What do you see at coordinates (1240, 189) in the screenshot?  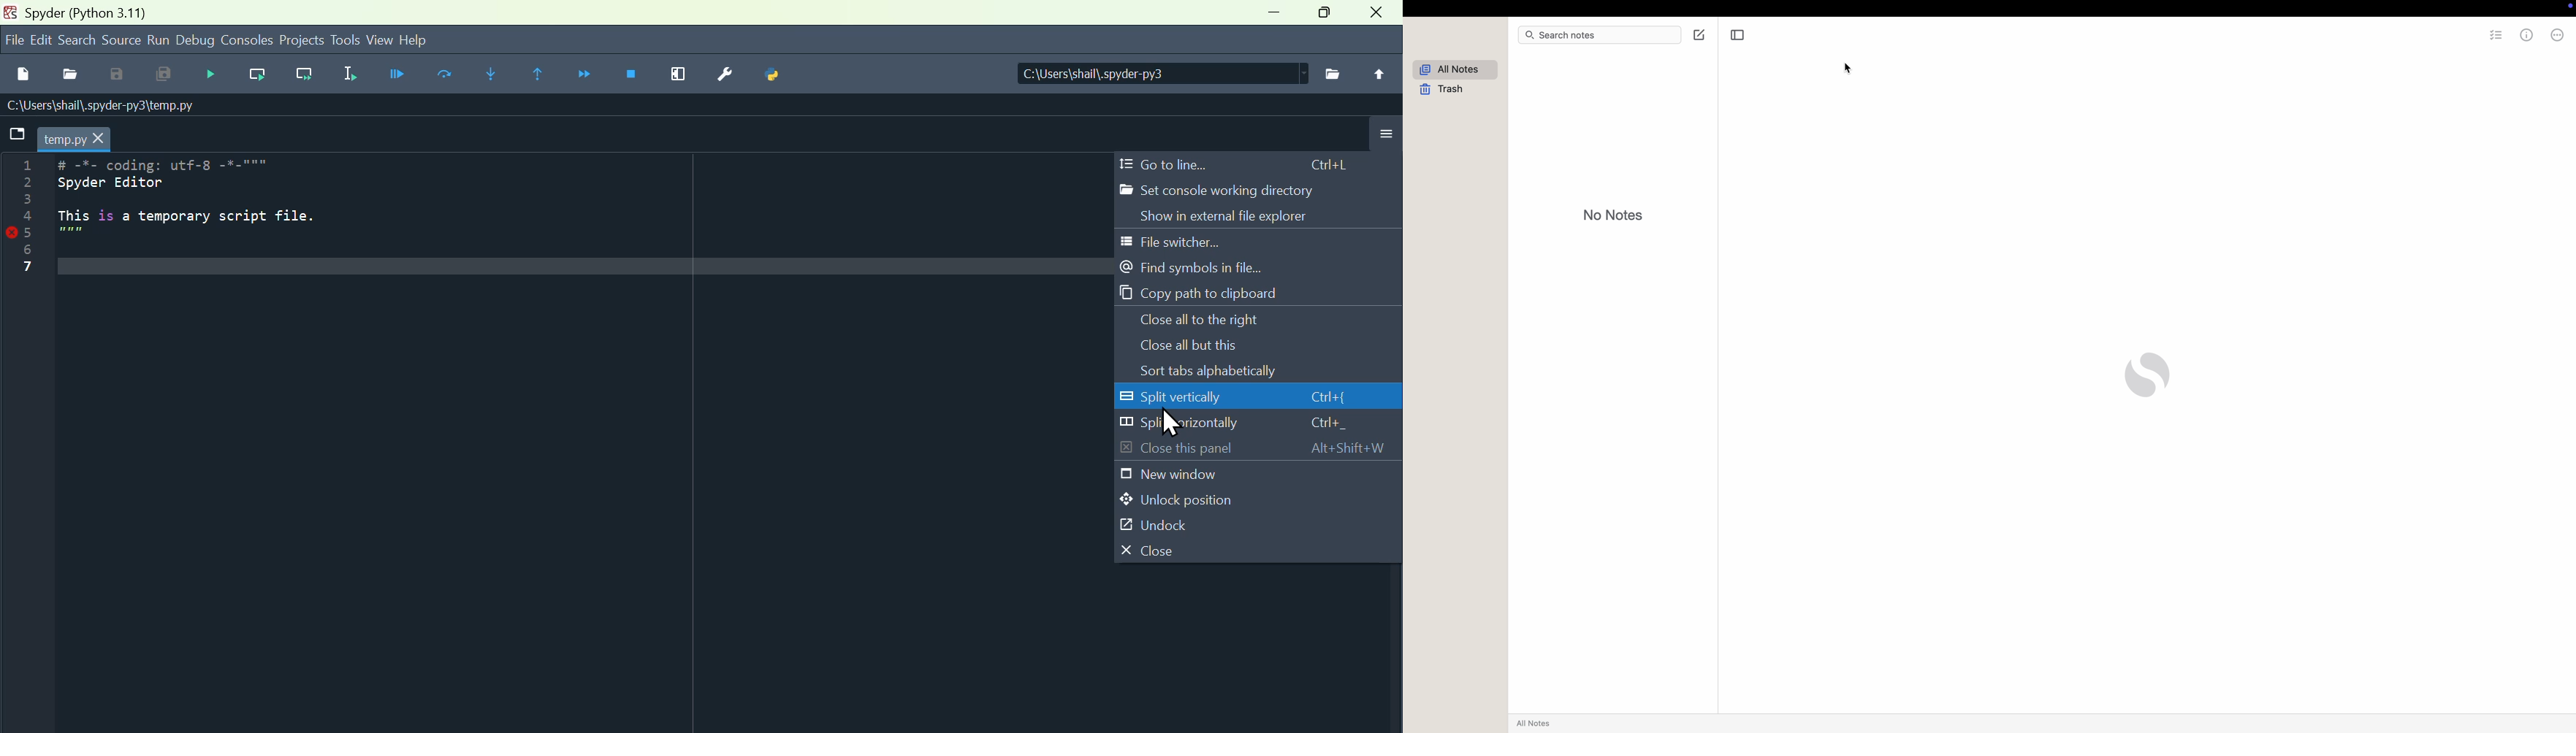 I see `Set console working directory` at bounding box center [1240, 189].